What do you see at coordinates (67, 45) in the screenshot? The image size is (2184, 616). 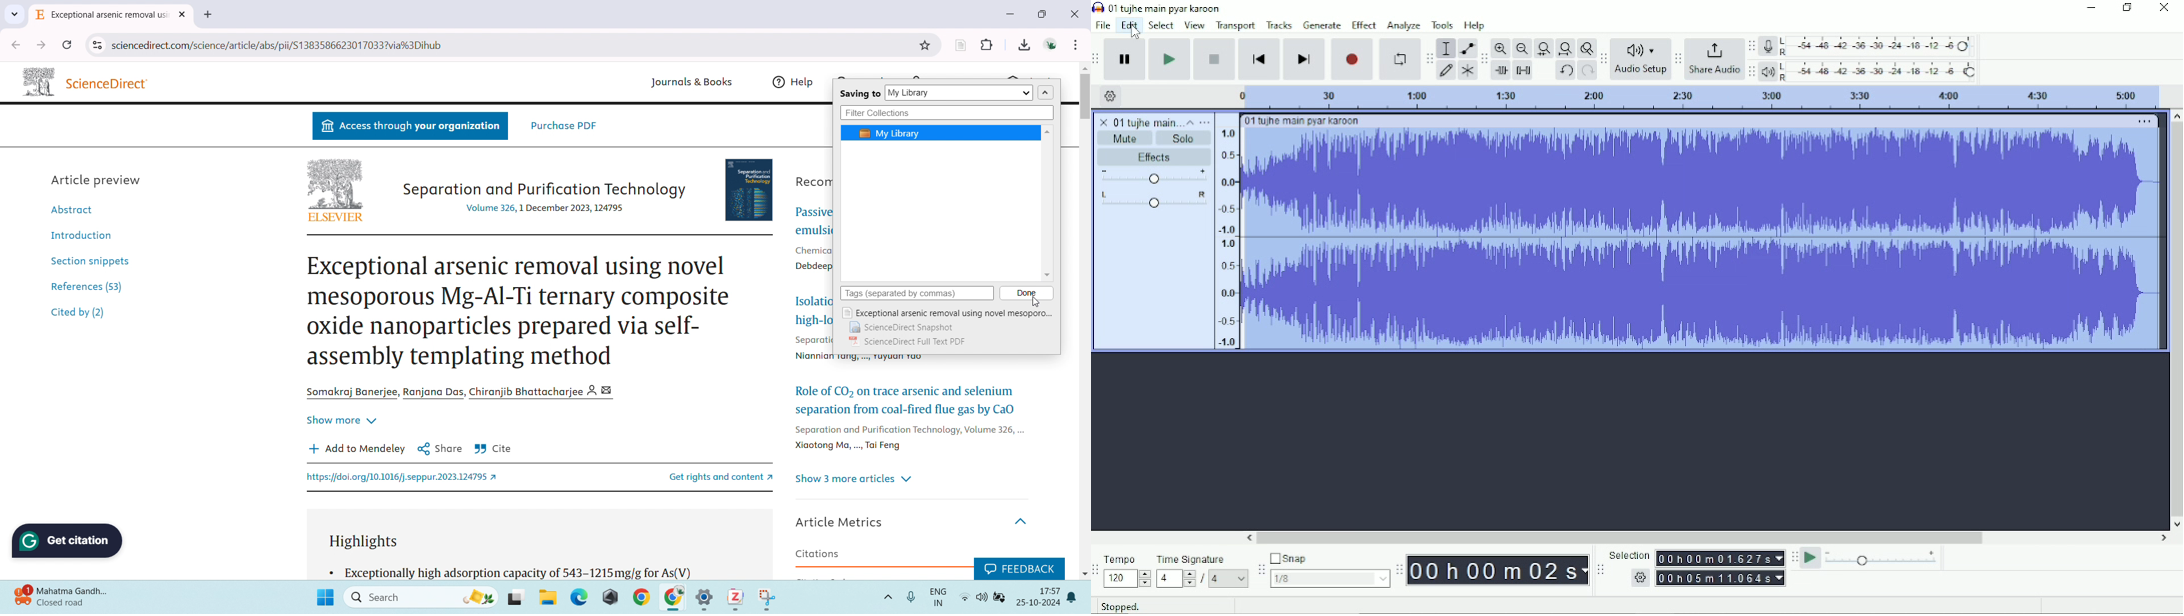 I see `relload this page` at bounding box center [67, 45].